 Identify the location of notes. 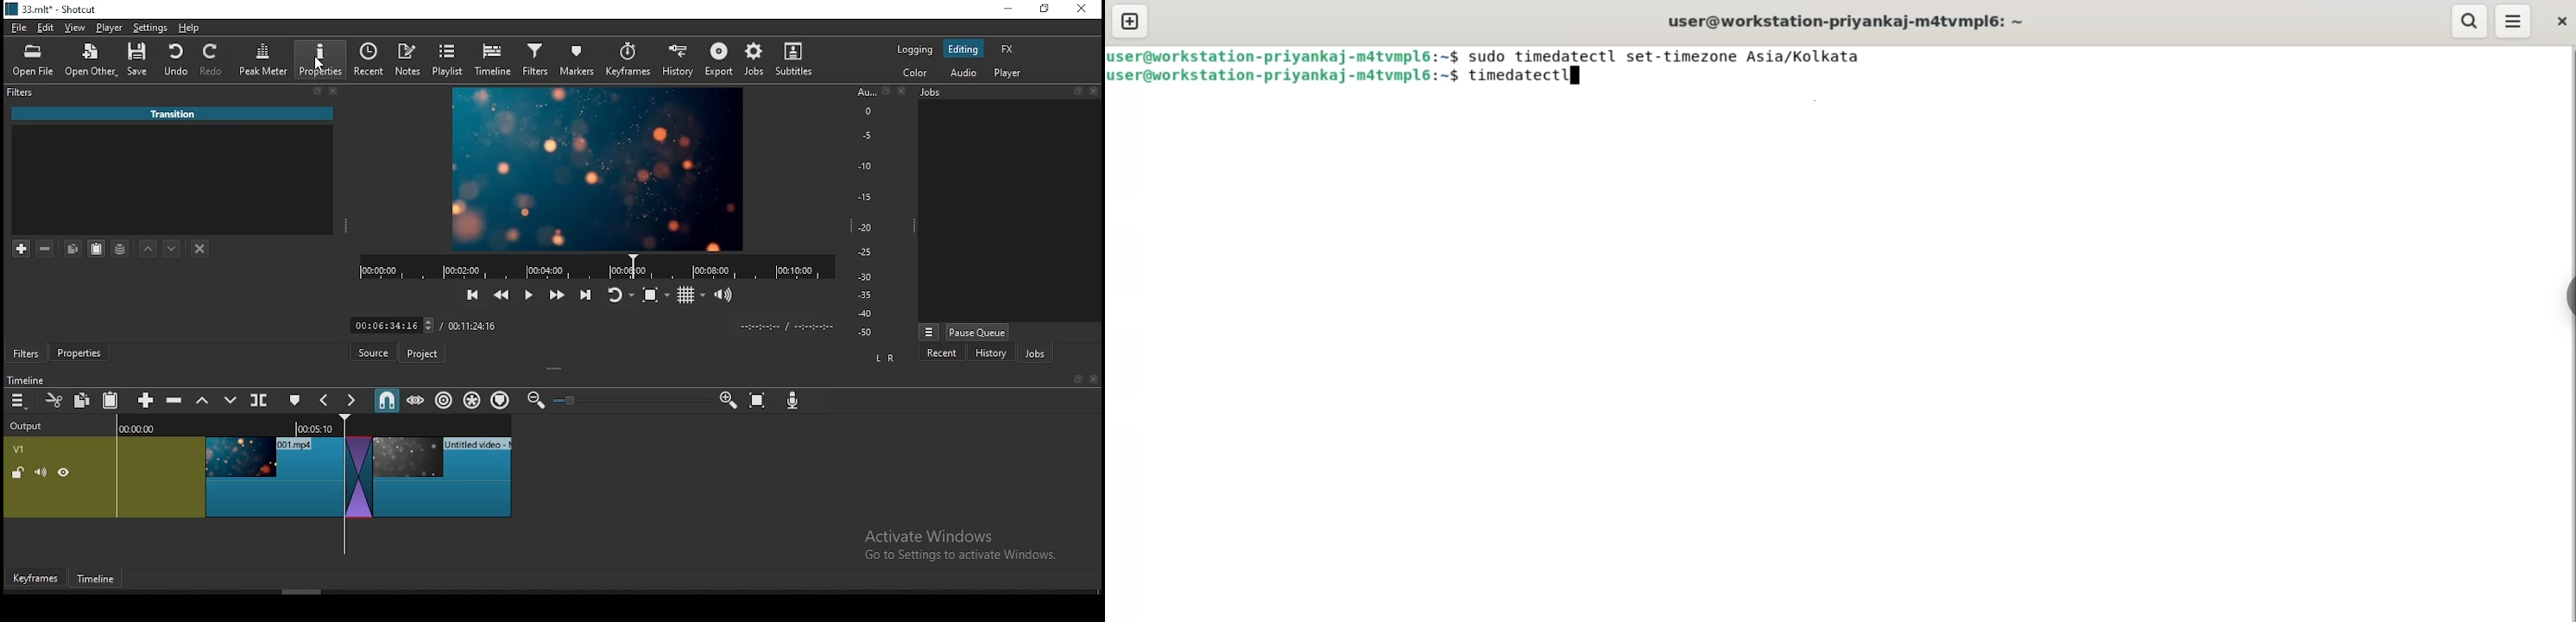
(410, 60).